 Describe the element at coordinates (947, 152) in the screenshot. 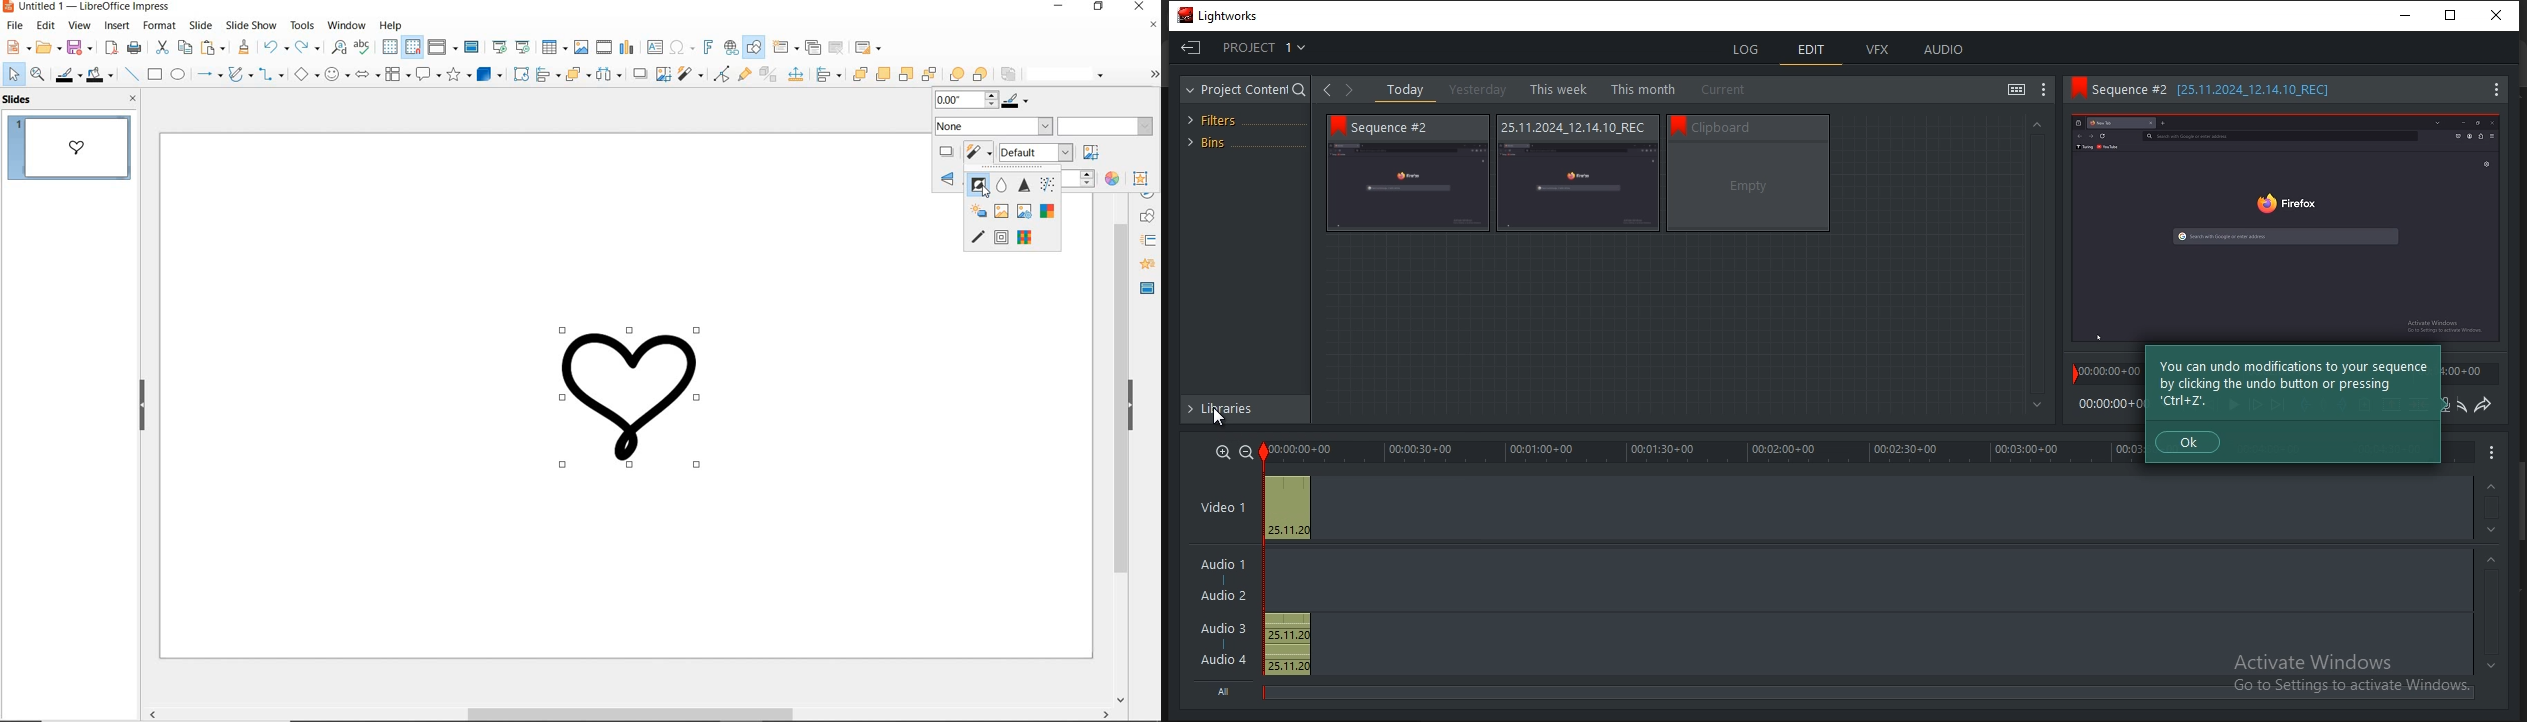

I see `shadow` at that location.